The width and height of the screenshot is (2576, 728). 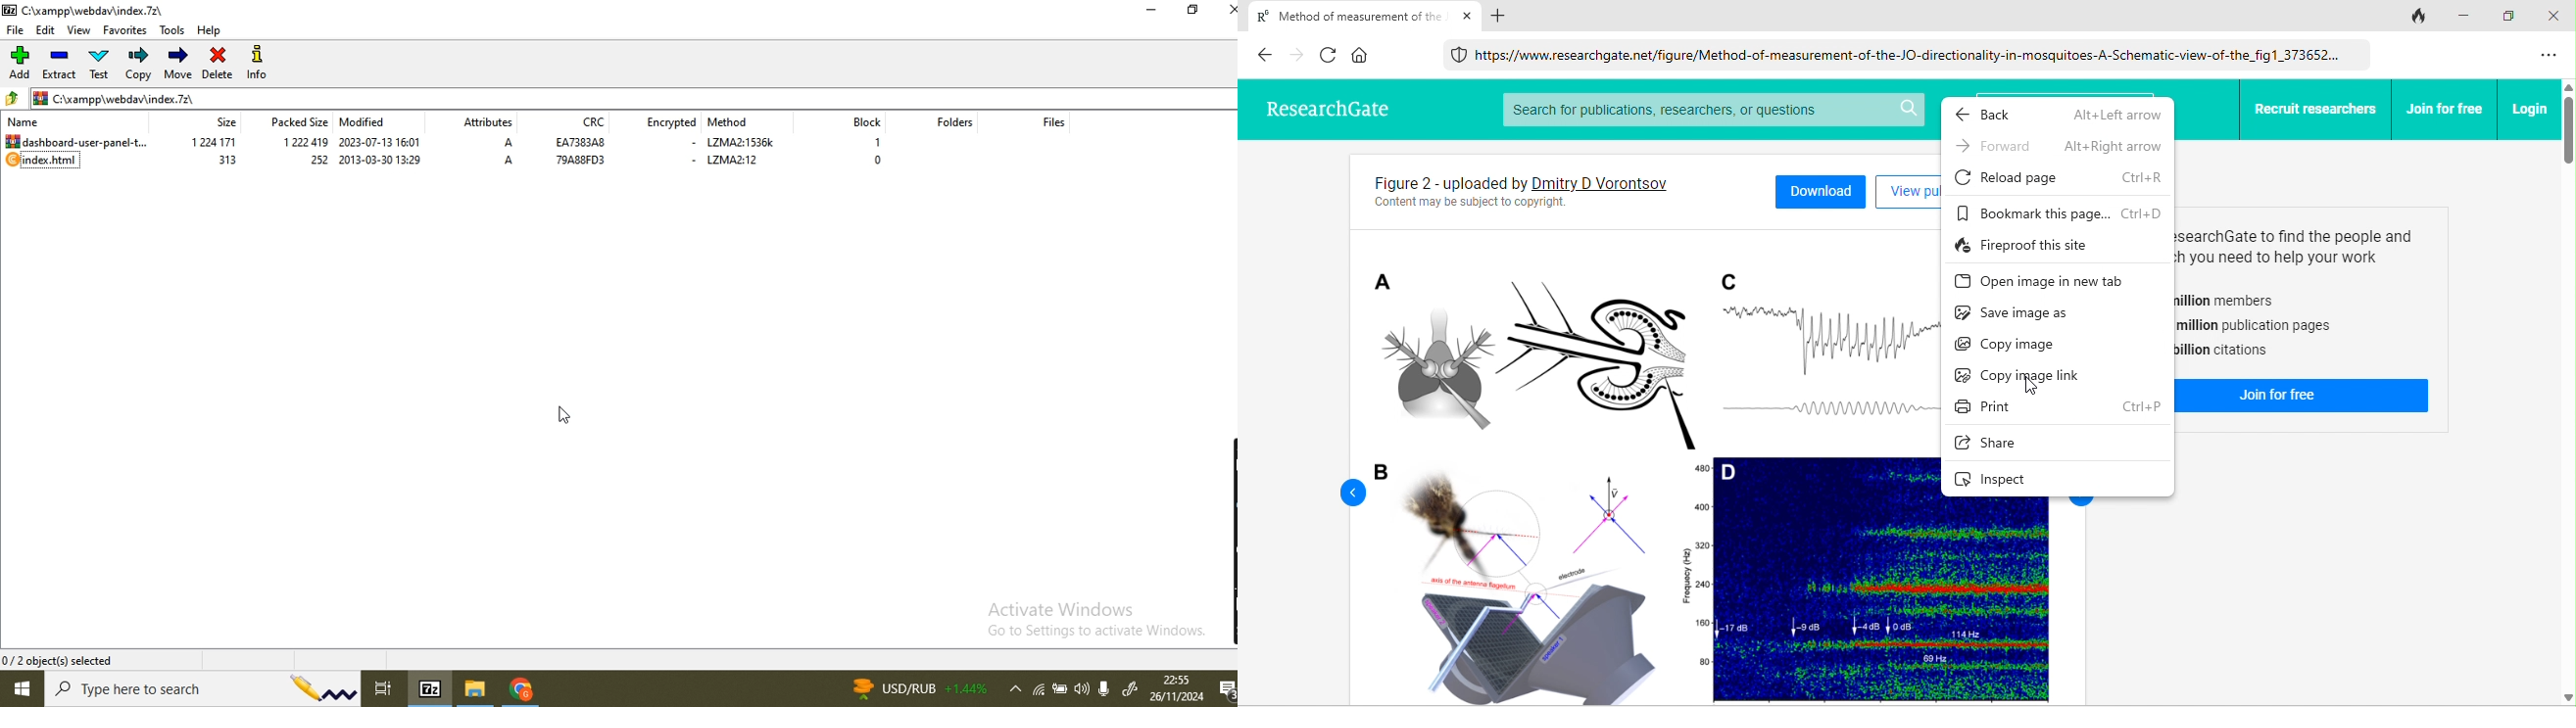 I want to click on file browser, so click(x=478, y=690).